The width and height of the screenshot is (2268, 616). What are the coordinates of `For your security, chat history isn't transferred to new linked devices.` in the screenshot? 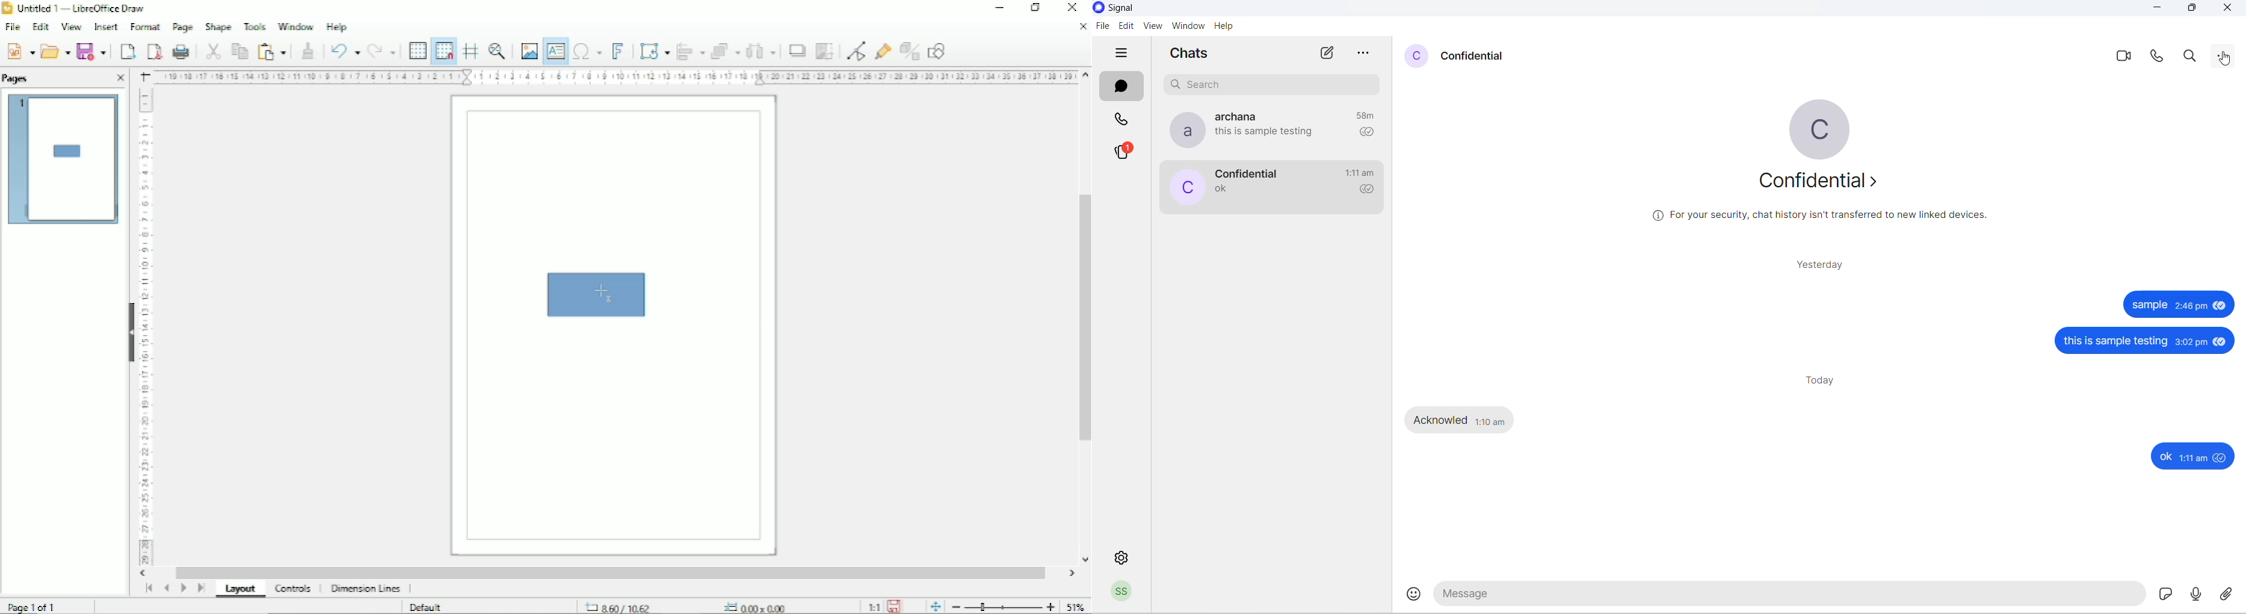 It's located at (1819, 216).